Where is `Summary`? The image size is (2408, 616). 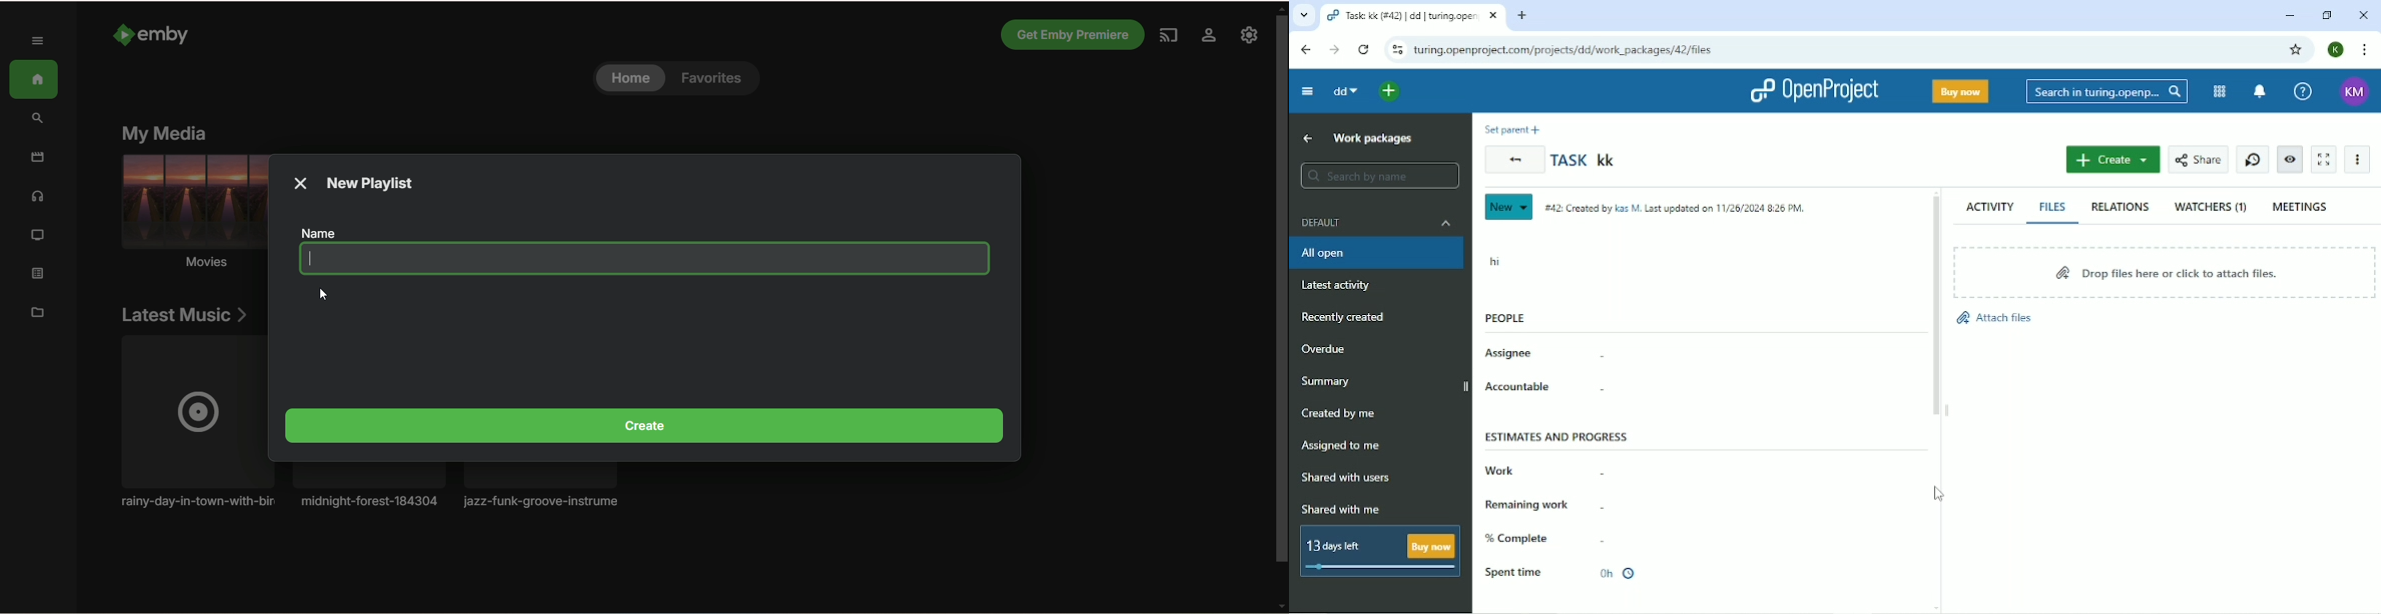 Summary is located at coordinates (1325, 382).